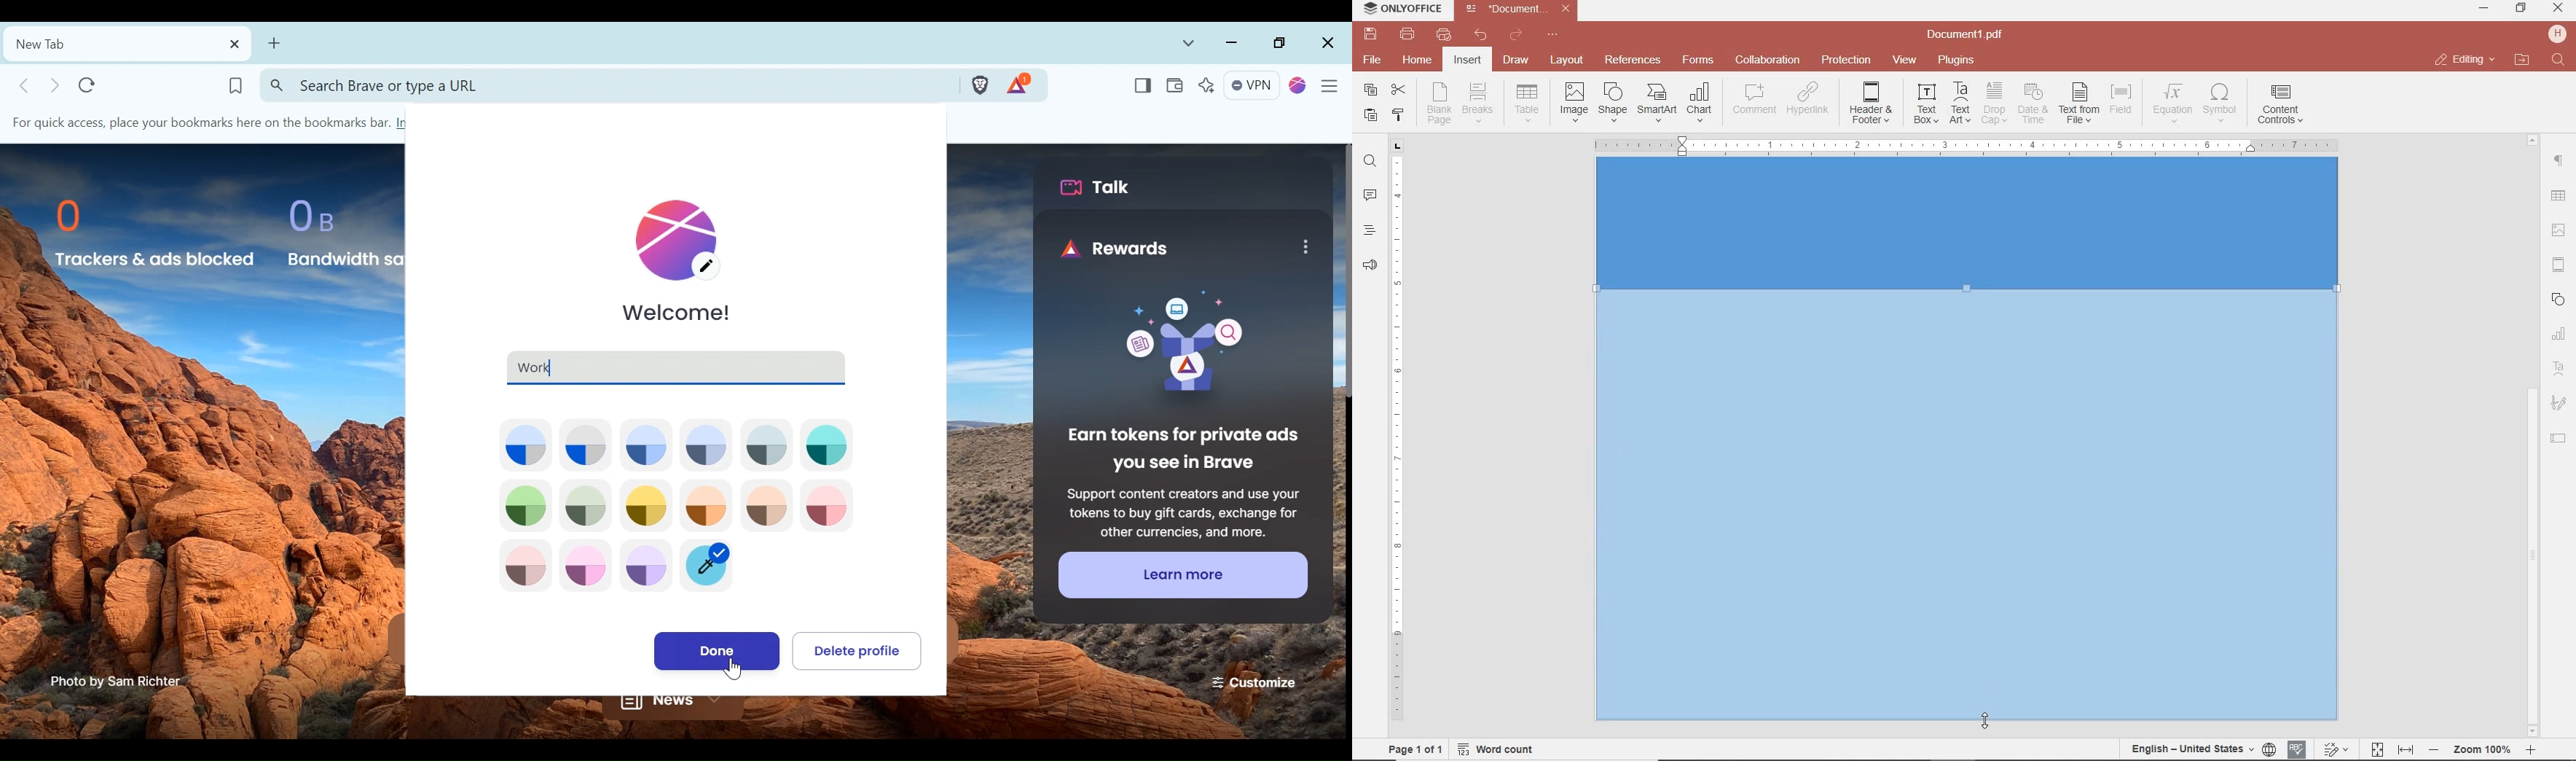 The image size is (2576, 784). I want to click on undo, so click(1481, 35).